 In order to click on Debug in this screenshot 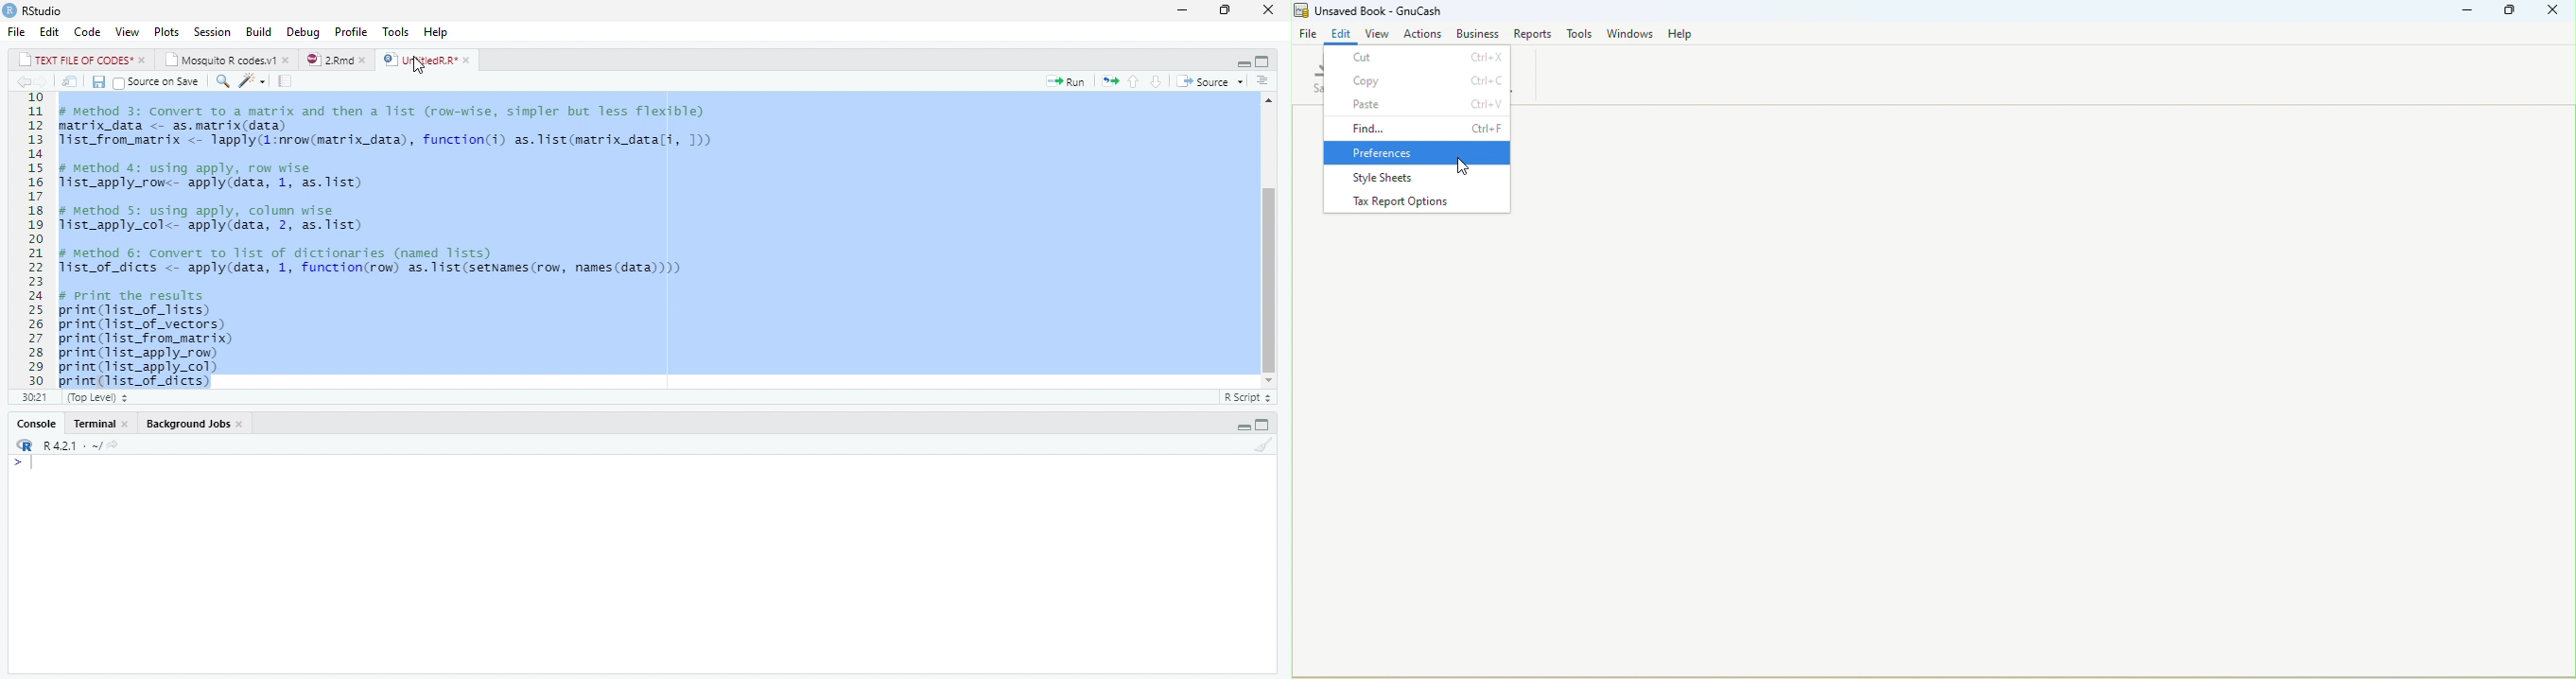, I will do `click(304, 31)`.